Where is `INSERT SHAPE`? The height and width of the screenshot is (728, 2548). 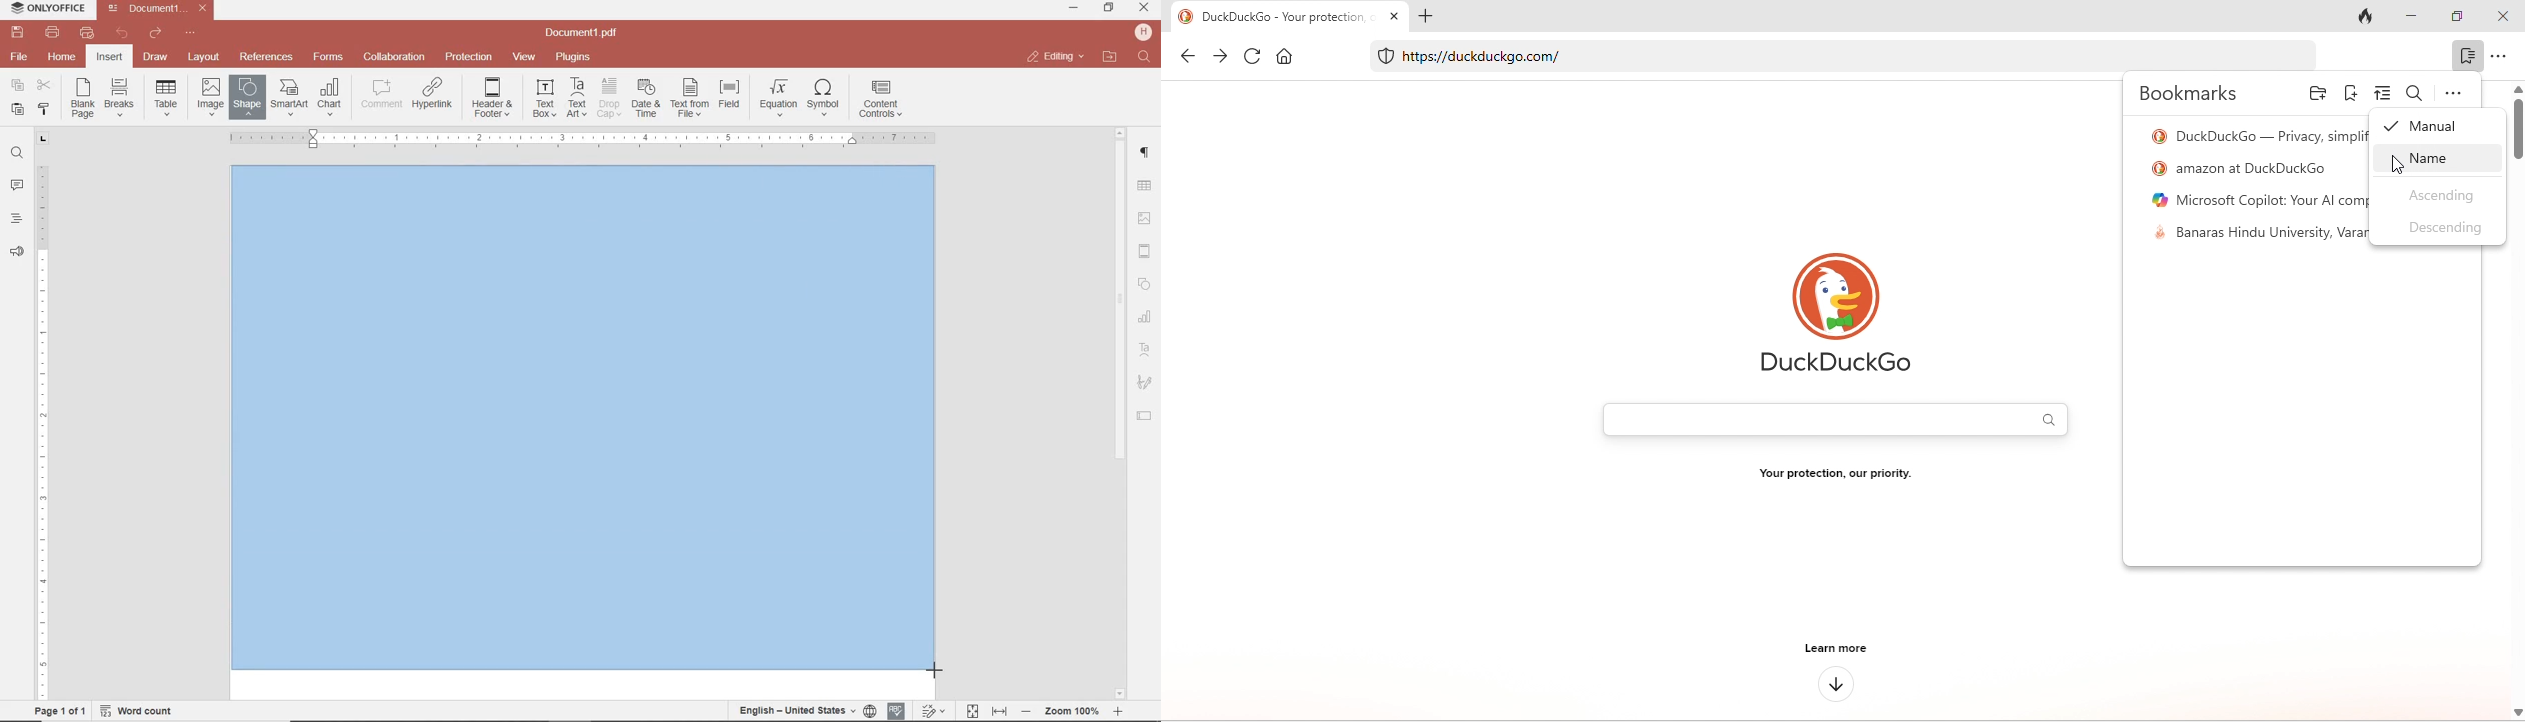
INSERT SHAPE is located at coordinates (246, 96).